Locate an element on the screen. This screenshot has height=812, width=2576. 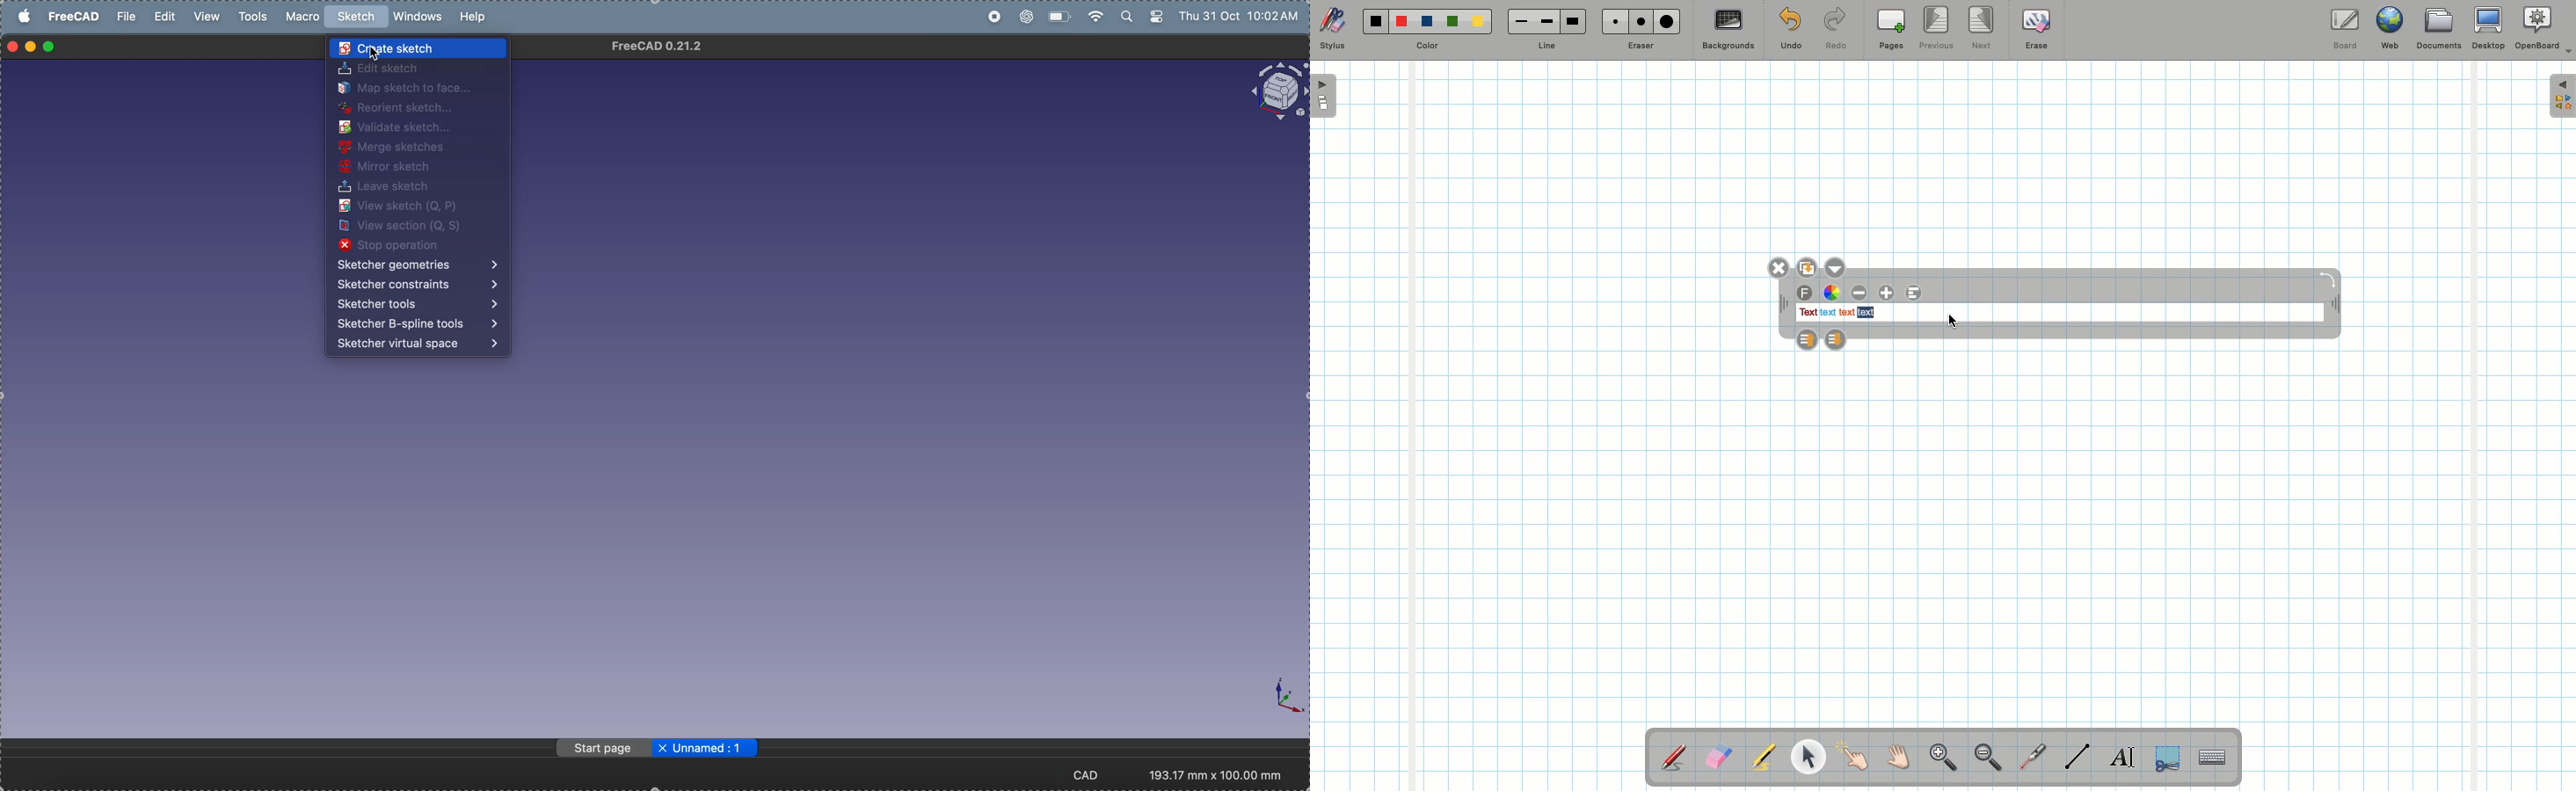
Duplicate is located at coordinates (1806, 265).